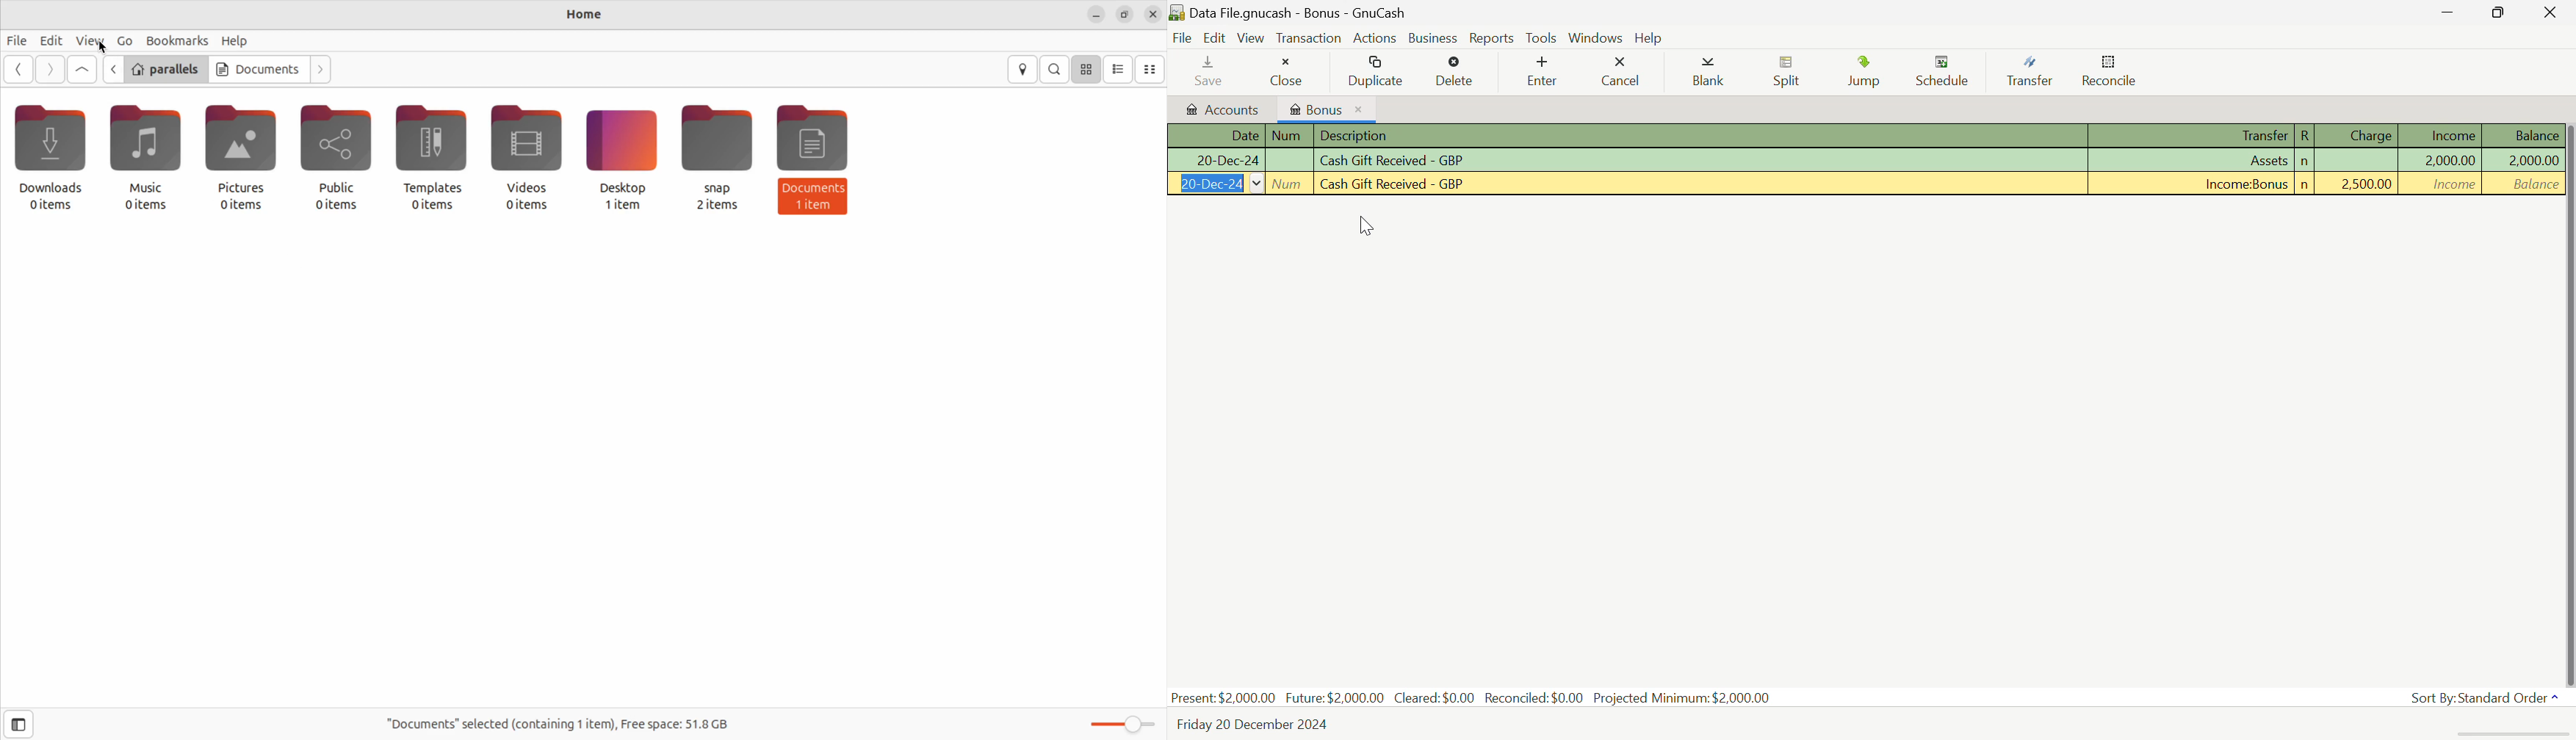 The image size is (2576, 756). Describe the element at coordinates (1153, 68) in the screenshot. I see `compact view` at that location.